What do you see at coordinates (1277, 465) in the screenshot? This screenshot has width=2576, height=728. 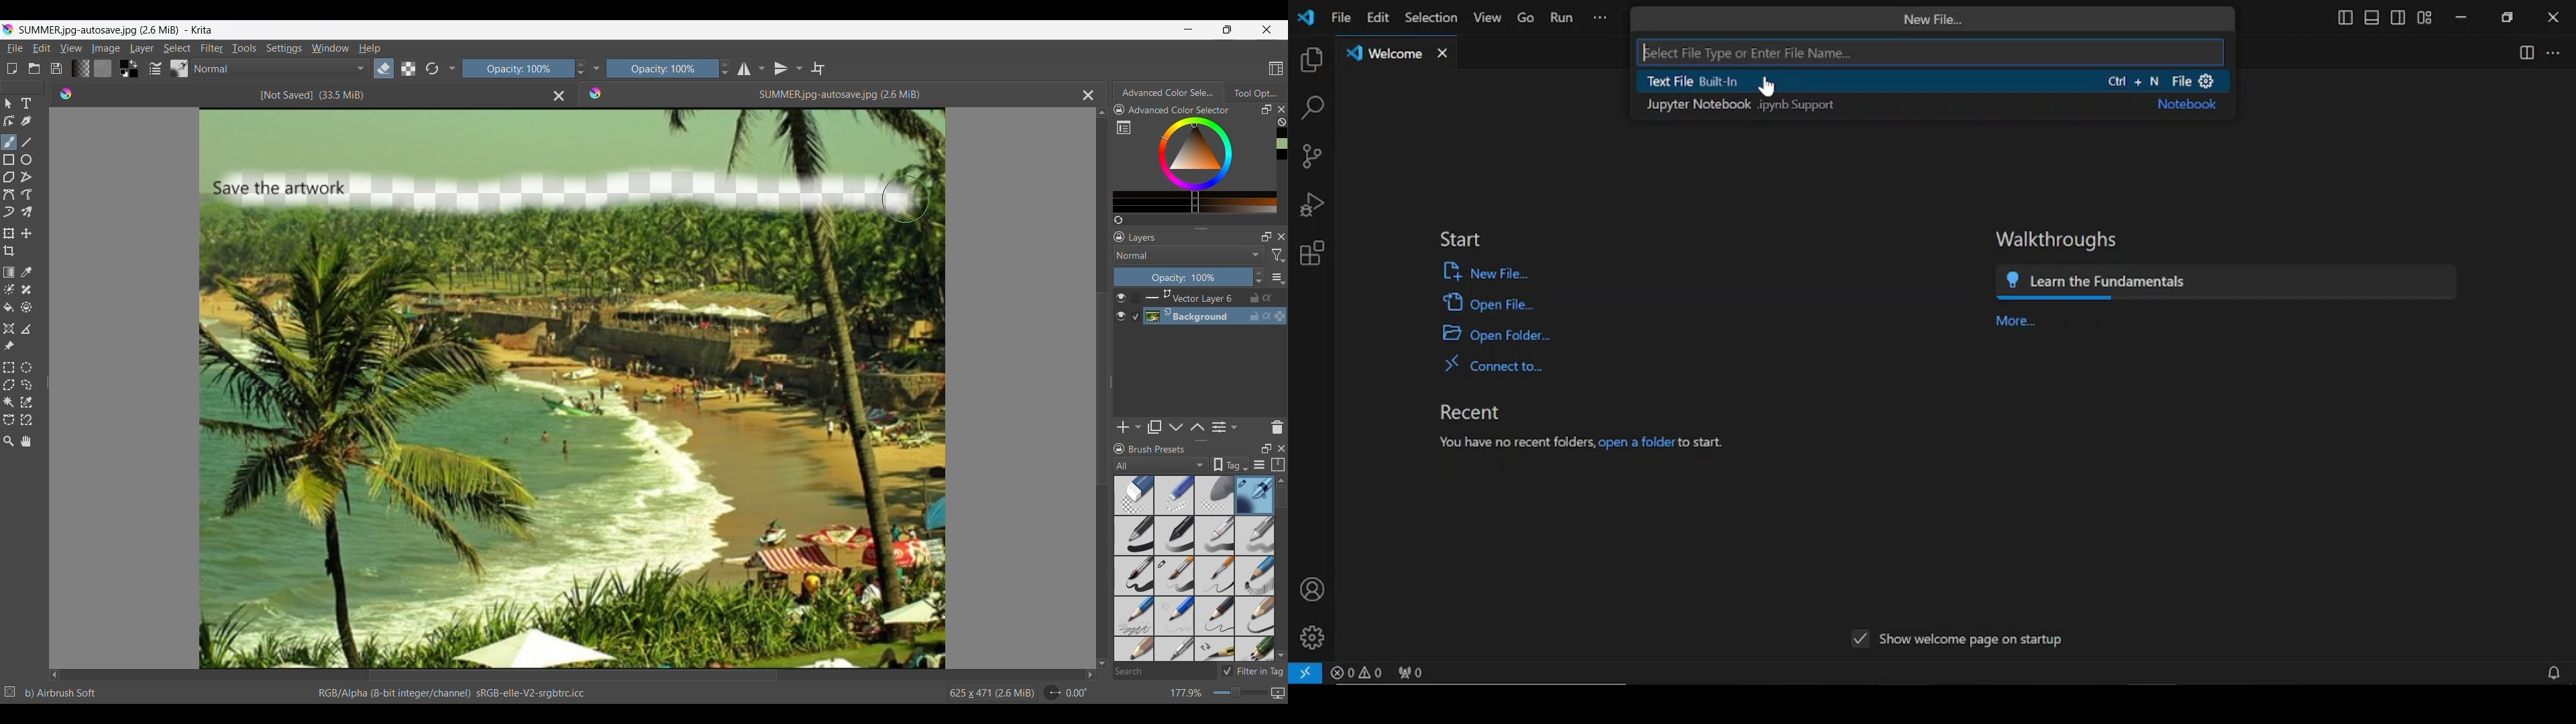 I see `Storage resources` at bounding box center [1277, 465].